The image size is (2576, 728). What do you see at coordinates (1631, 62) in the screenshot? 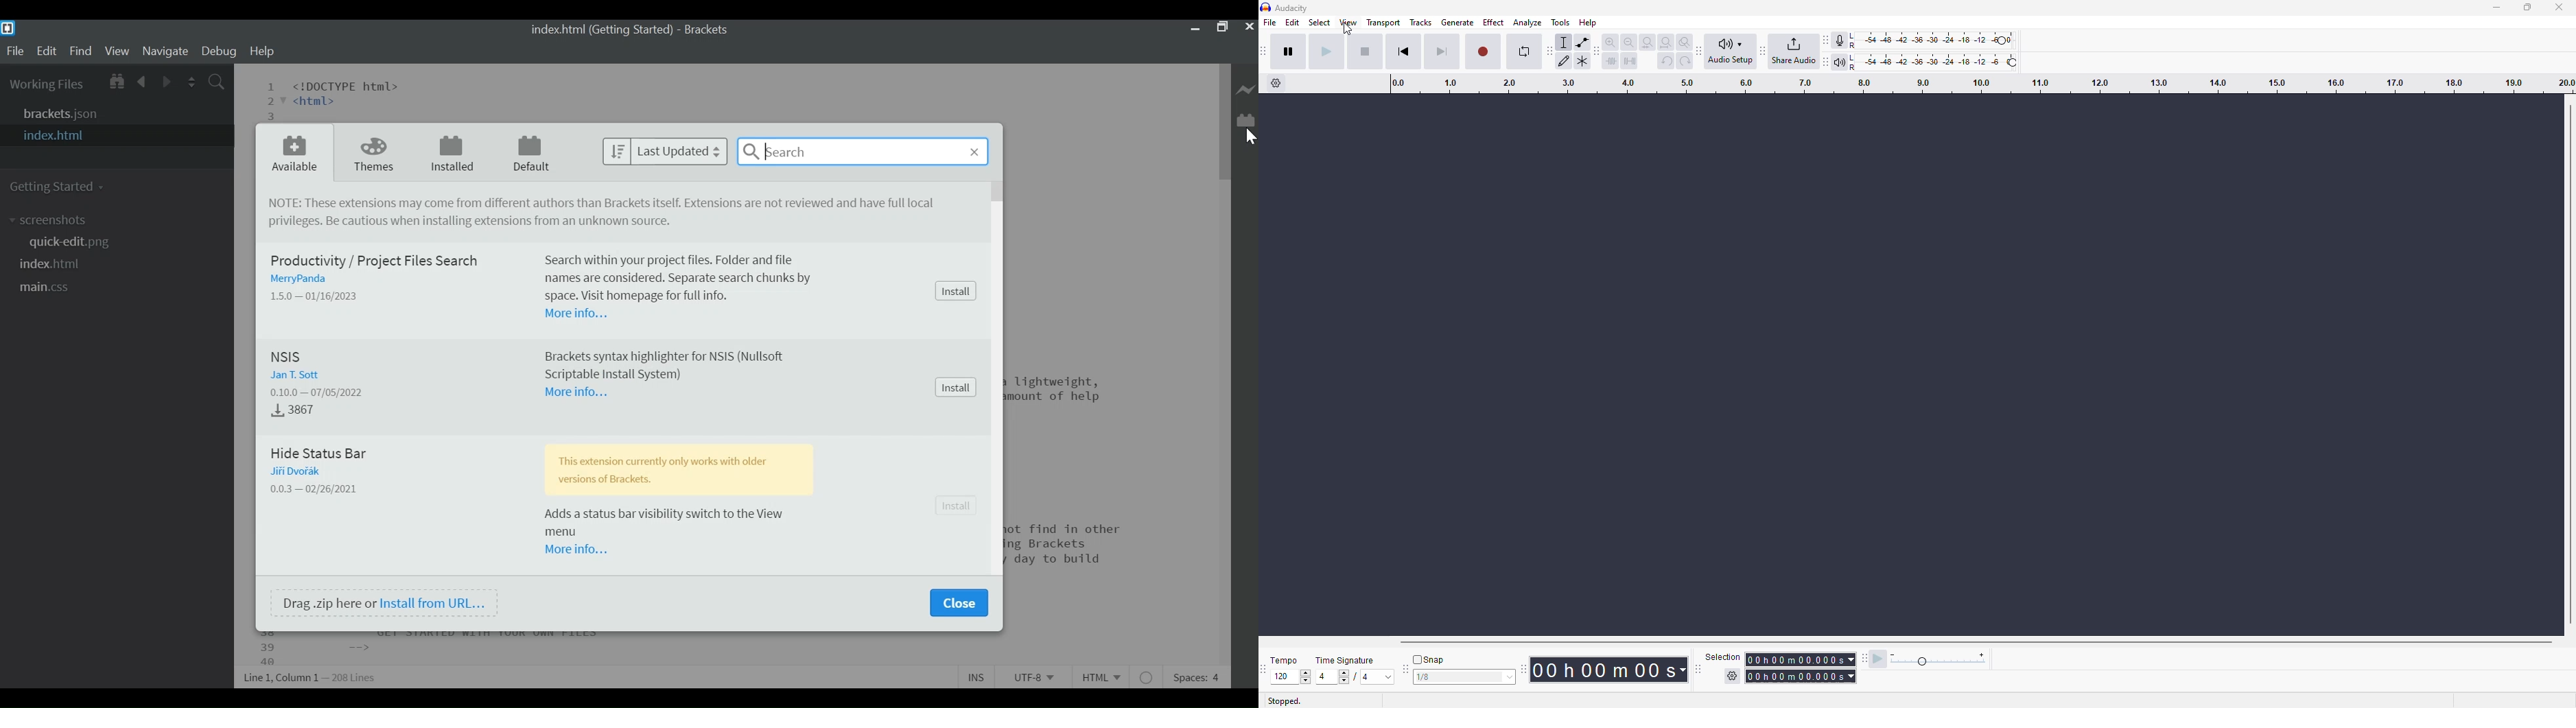
I see `silence audio selection` at bounding box center [1631, 62].